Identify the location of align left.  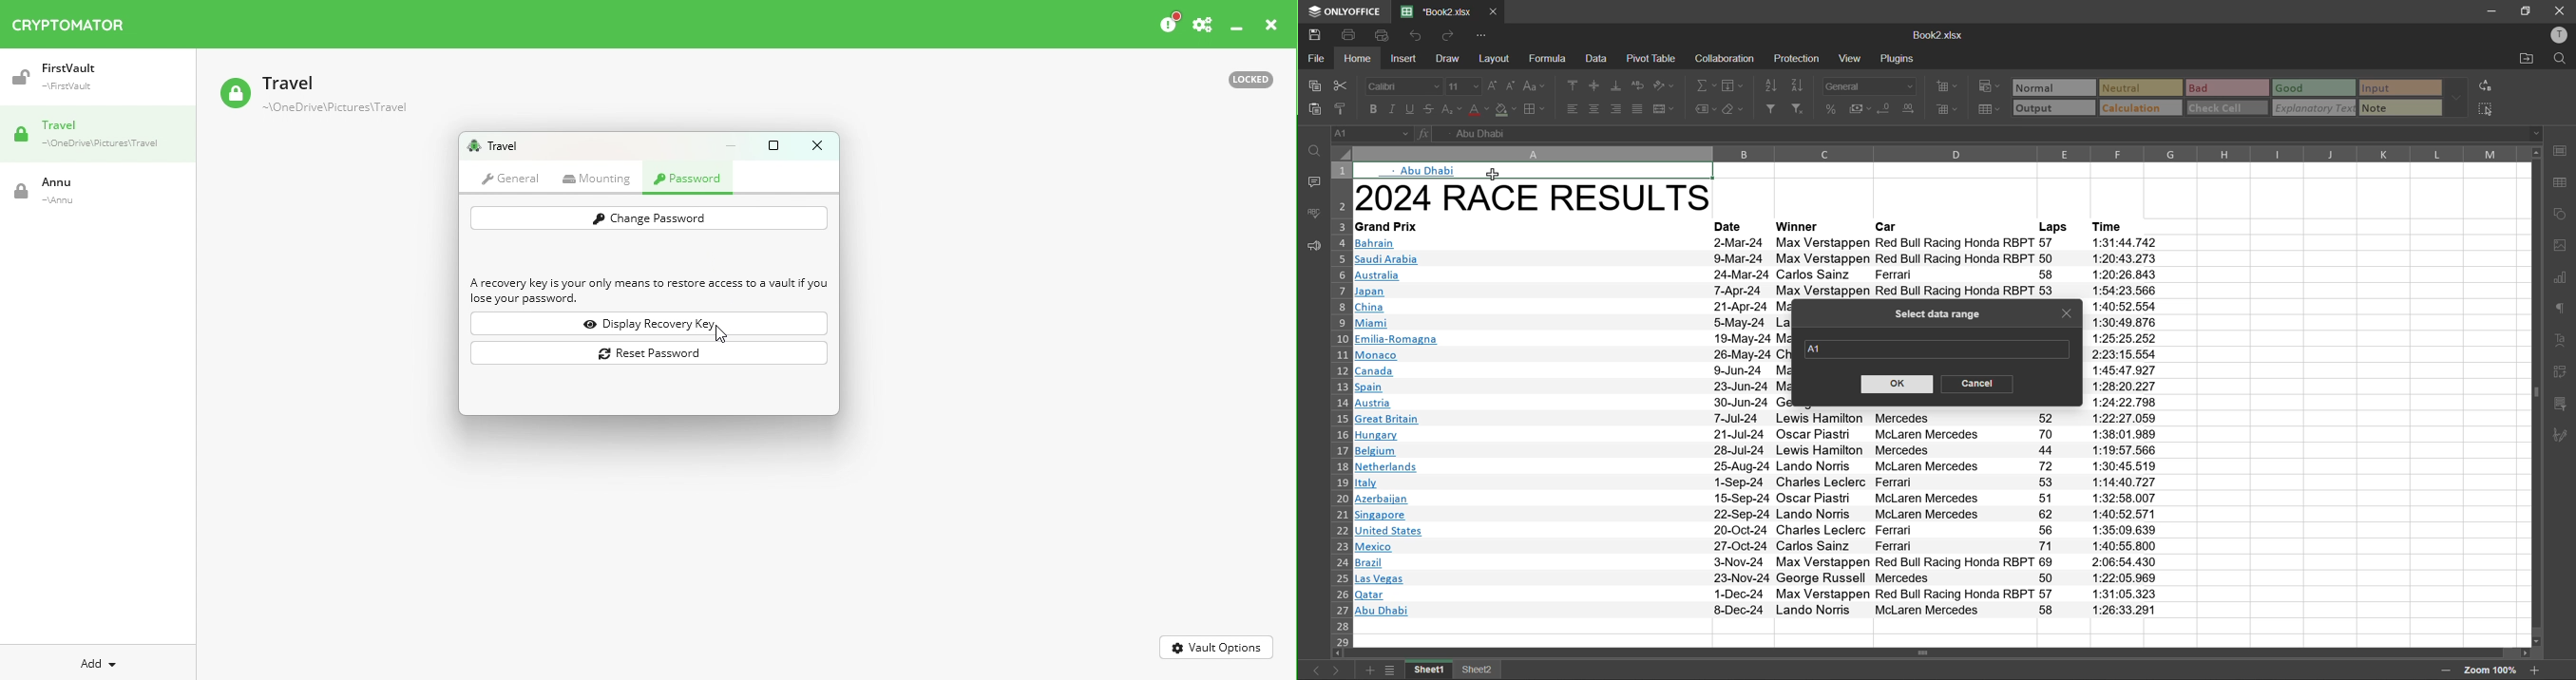
(1572, 107).